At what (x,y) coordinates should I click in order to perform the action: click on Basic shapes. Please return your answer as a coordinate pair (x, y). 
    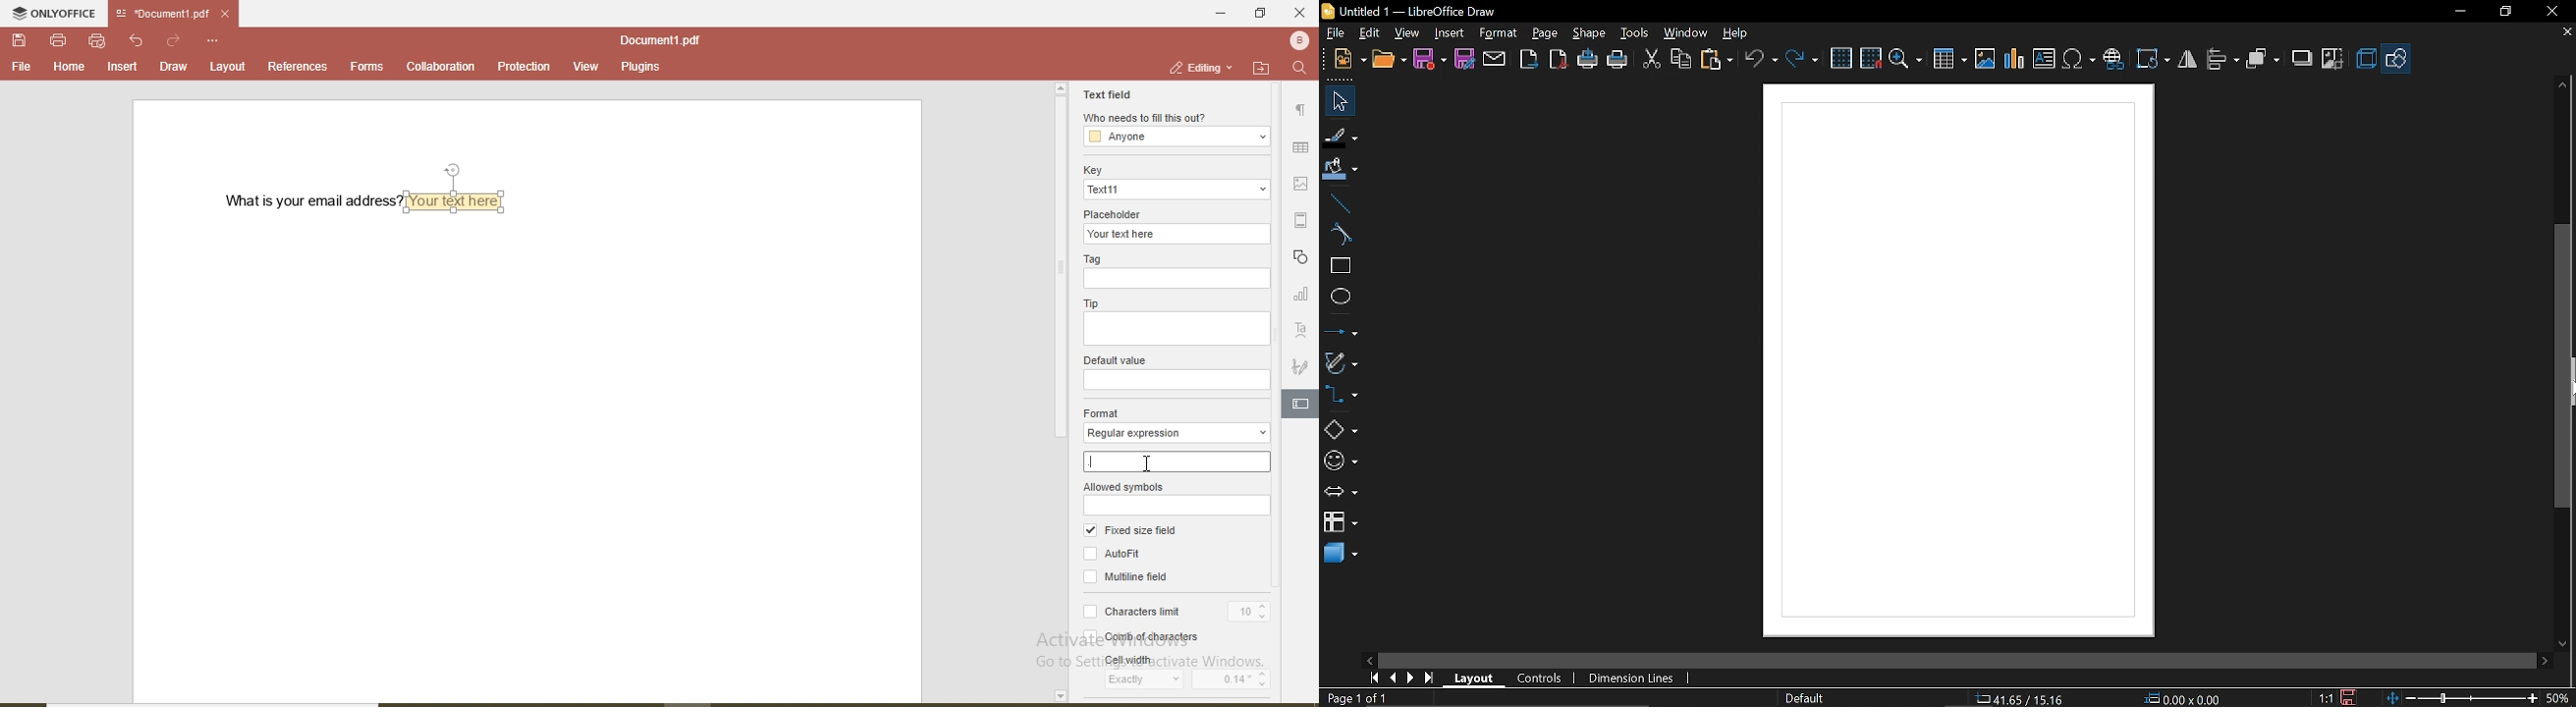
    Looking at the image, I should click on (2398, 61).